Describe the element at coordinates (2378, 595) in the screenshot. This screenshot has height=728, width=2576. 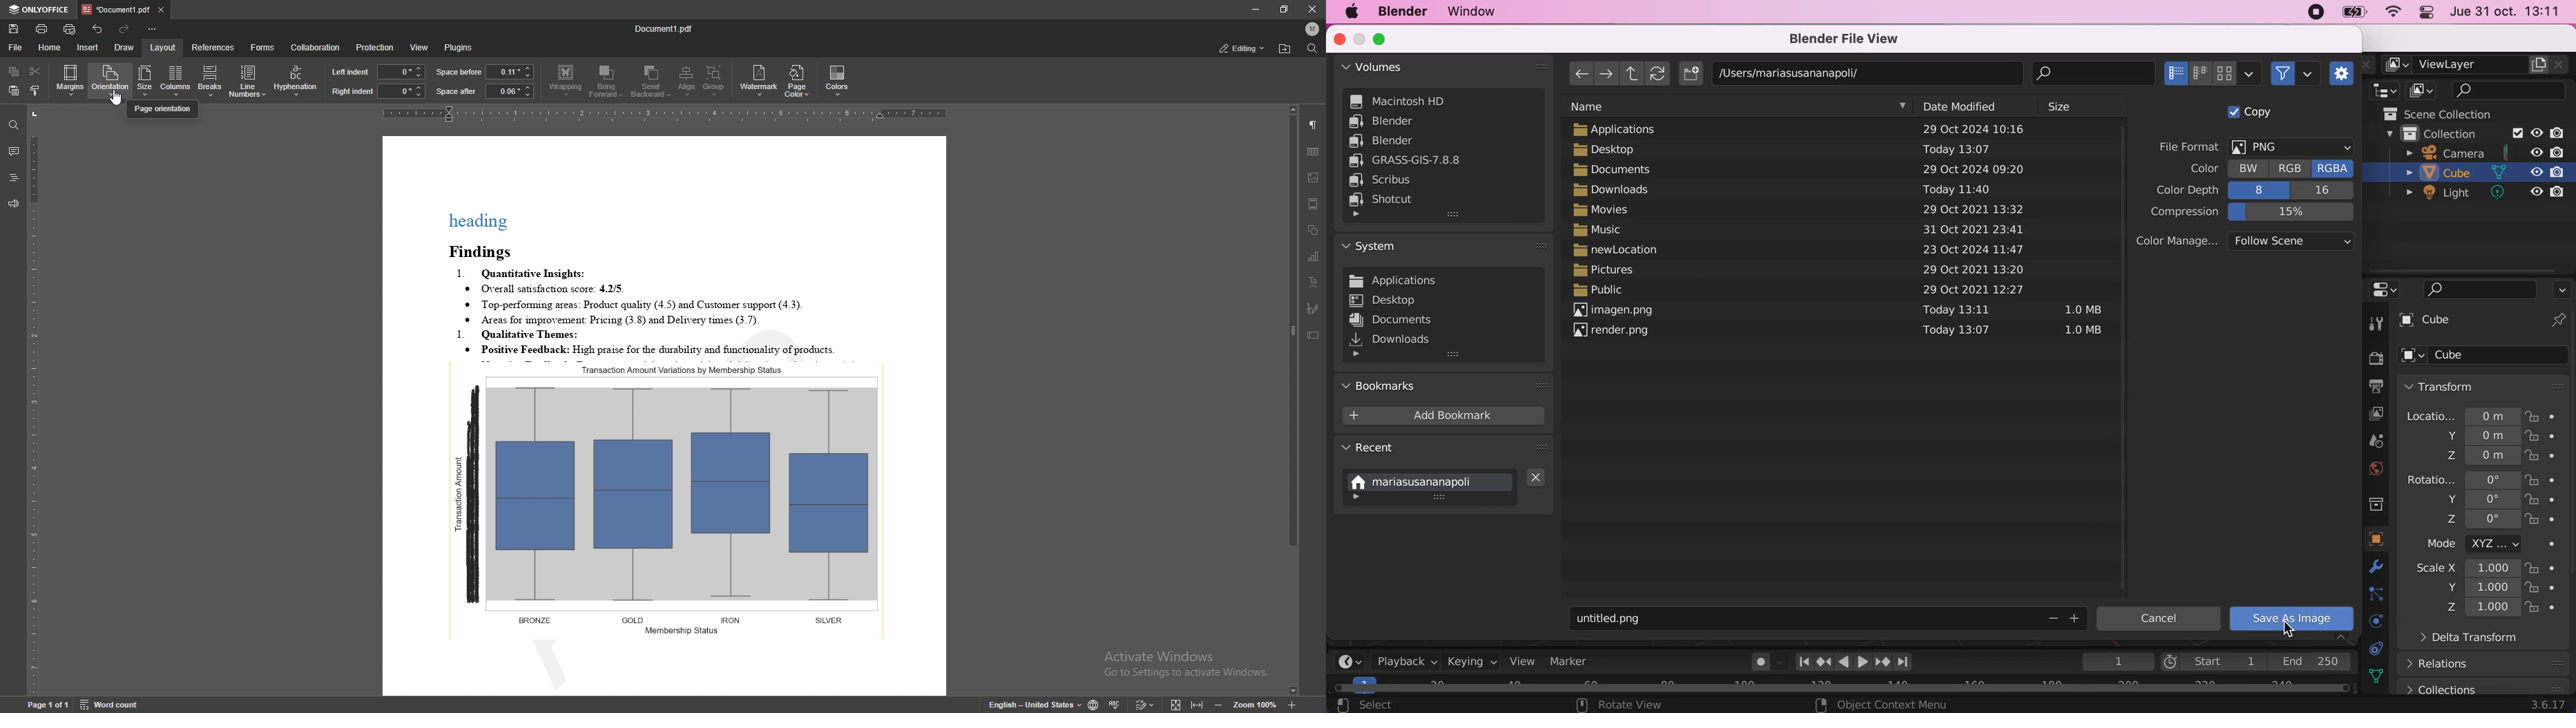
I see `constraints` at that location.